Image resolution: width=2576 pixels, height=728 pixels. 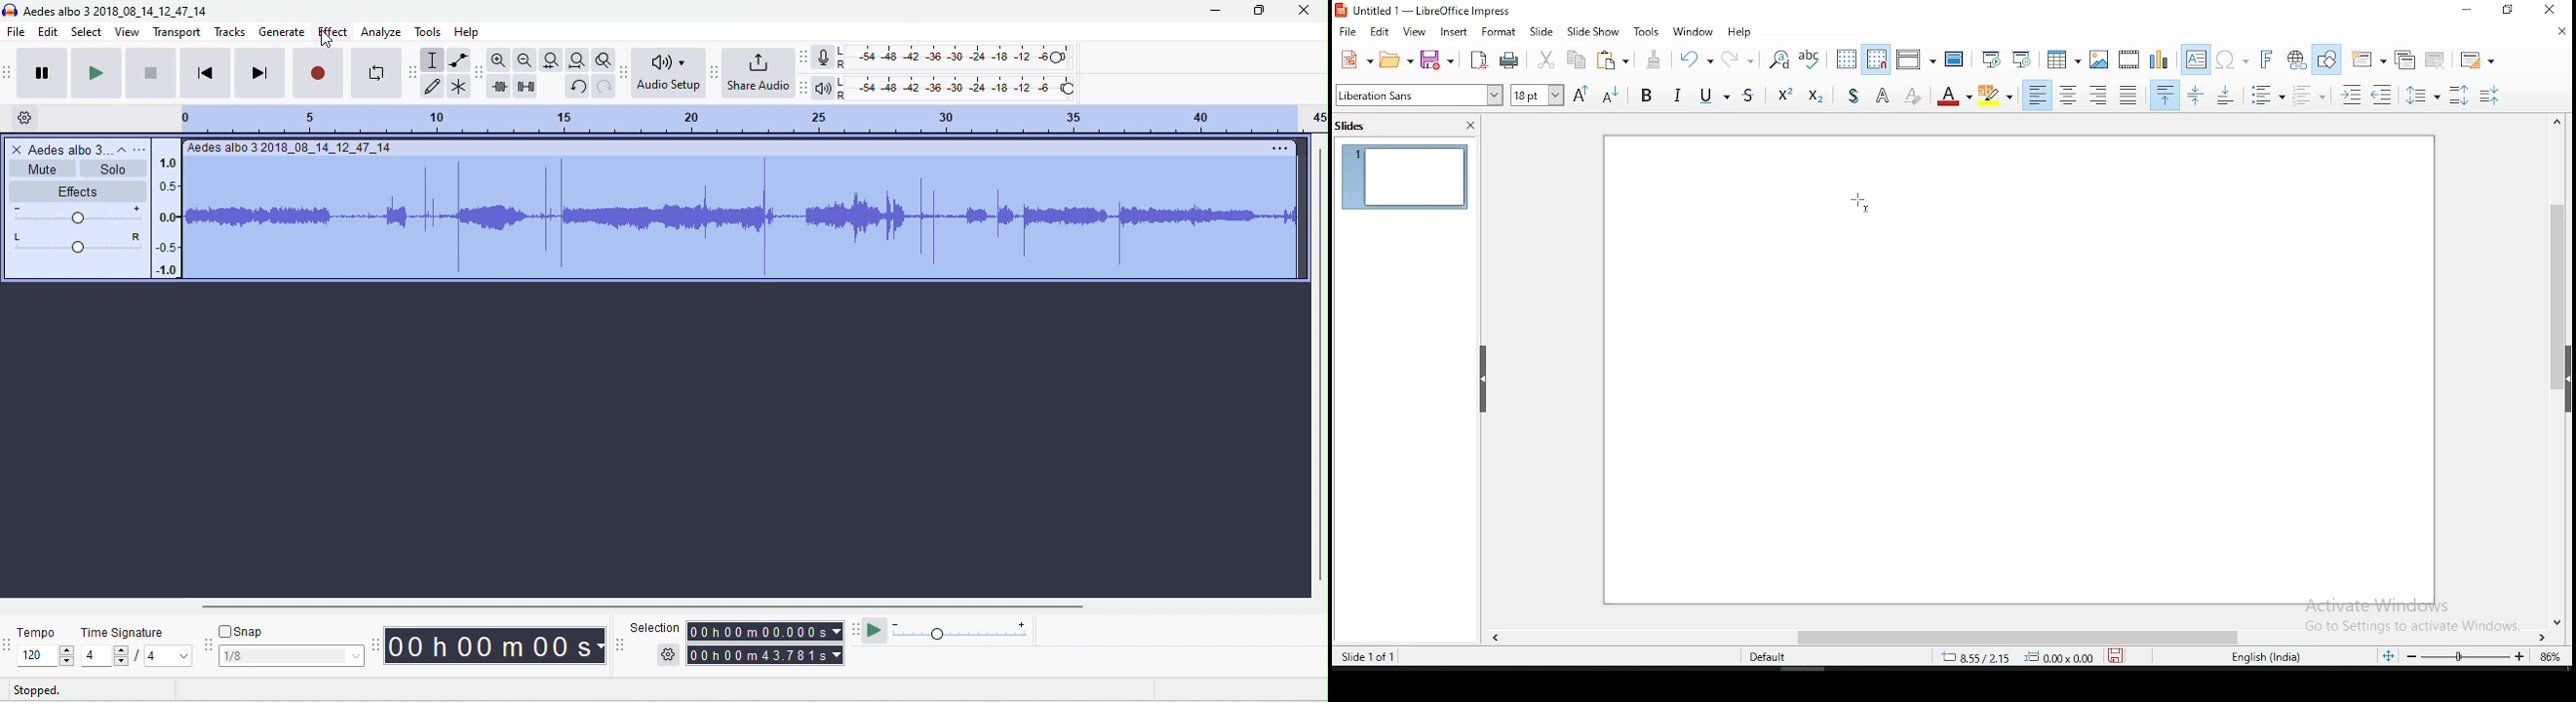 What do you see at coordinates (2130, 59) in the screenshot?
I see `insert video` at bounding box center [2130, 59].